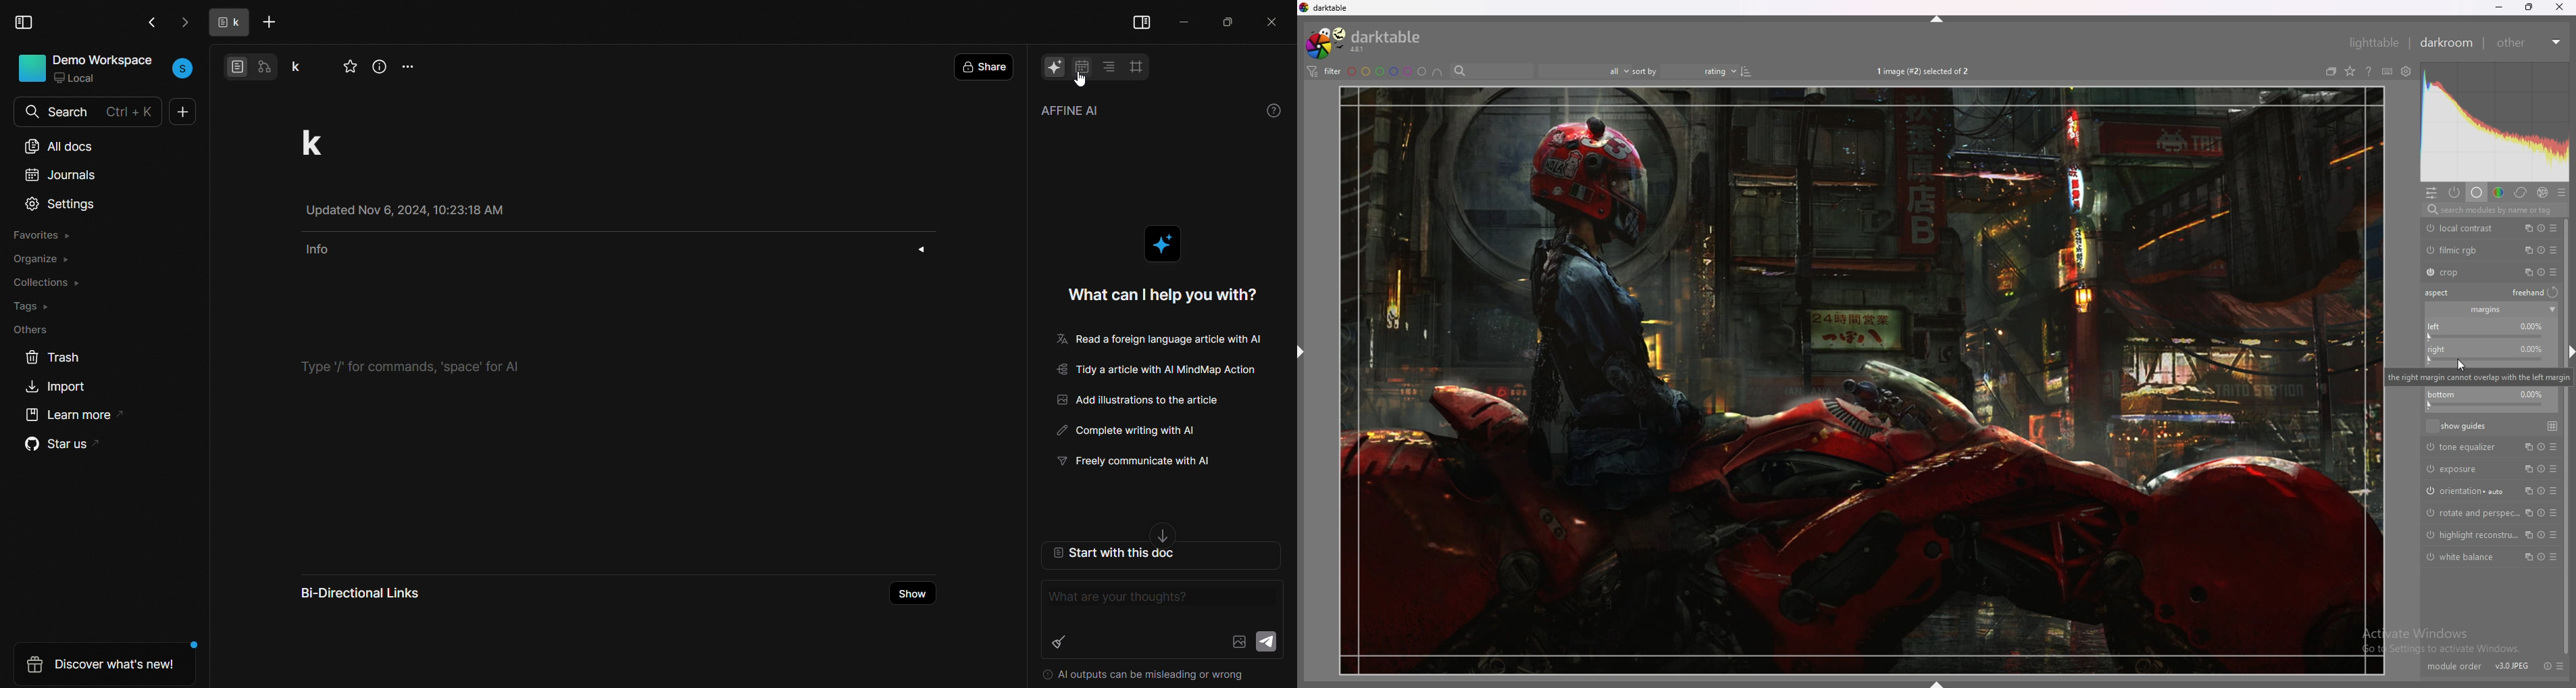 The image size is (2576, 700). What do you see at coordinates (1160, 246) in the screenshot?
I see `AI logo` at bounding box center [1160, 246].